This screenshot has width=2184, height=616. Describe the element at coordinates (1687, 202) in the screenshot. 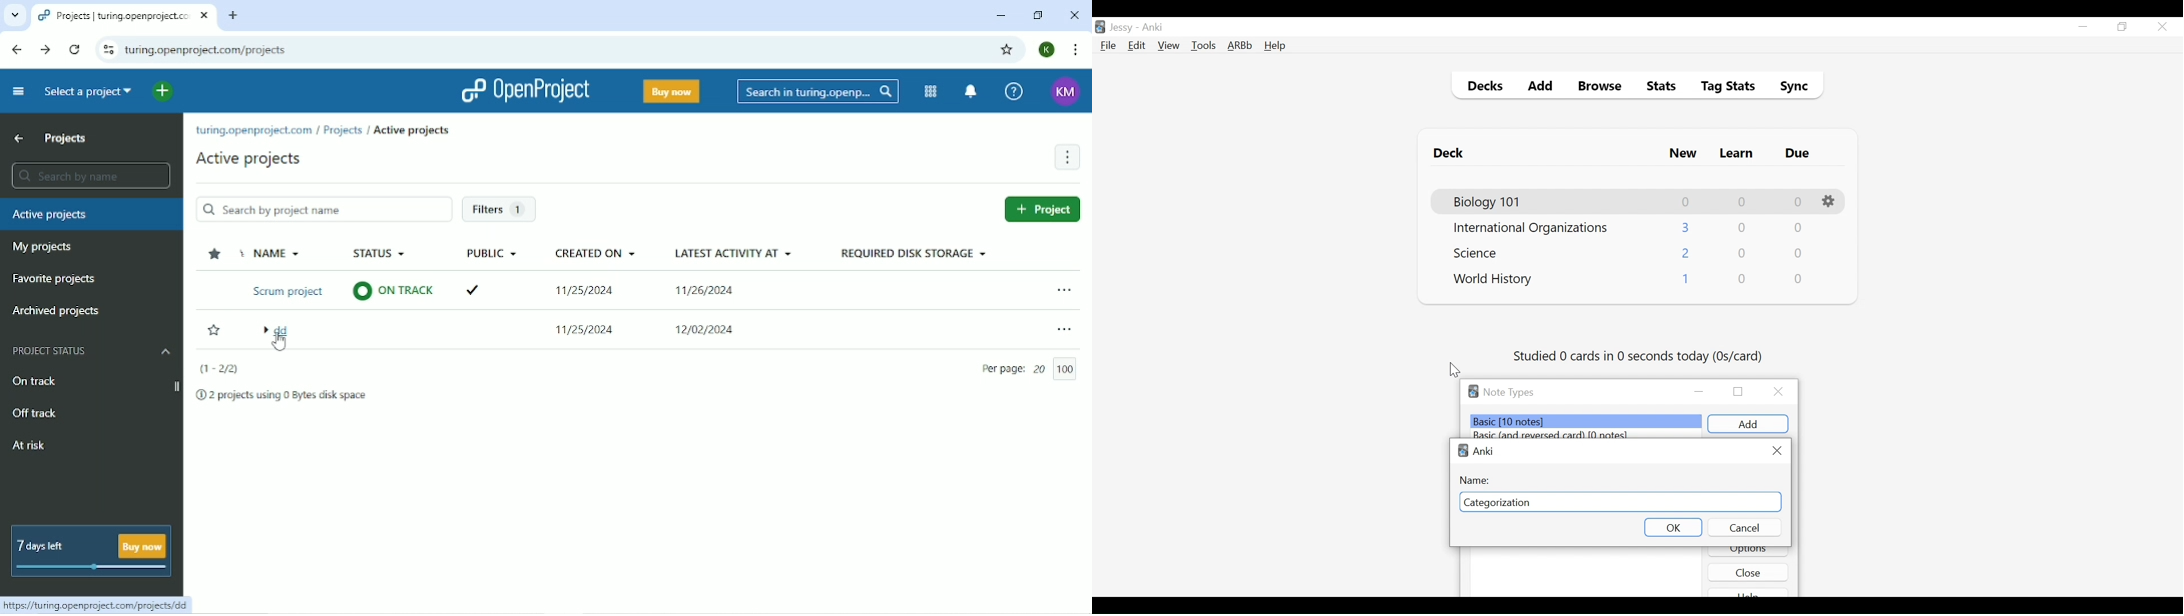

I see `New Card Count` at that location.